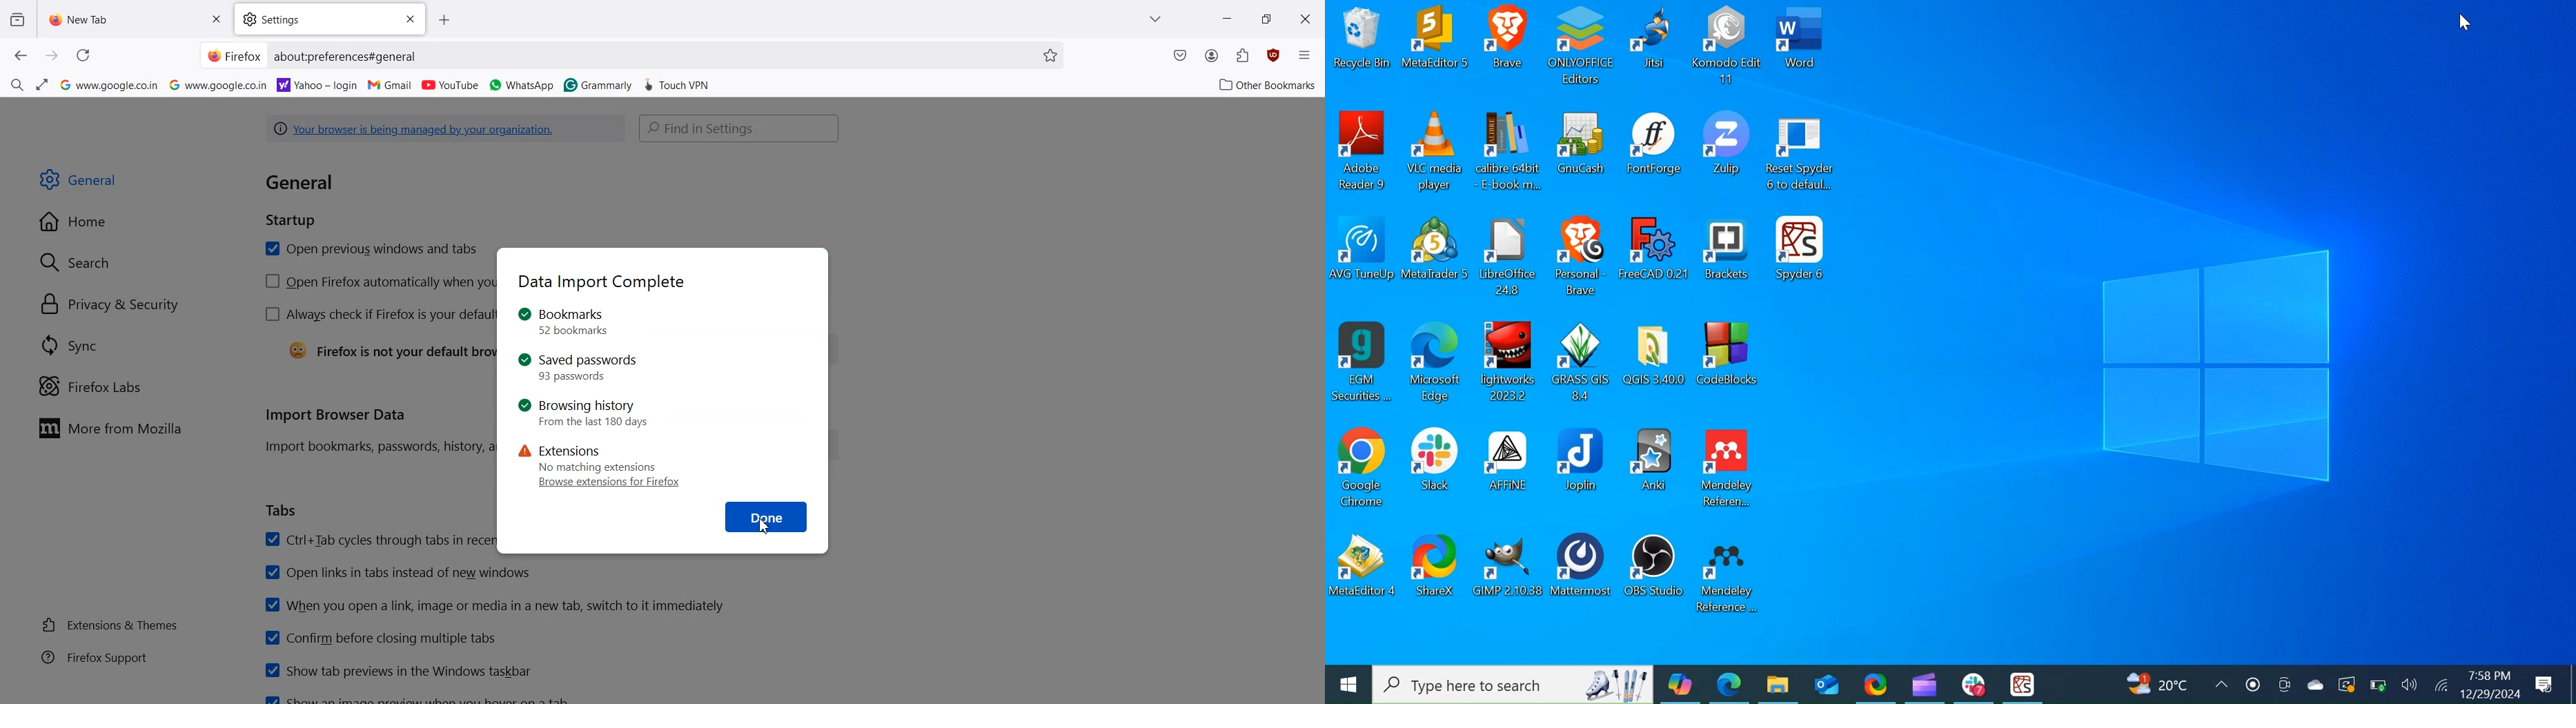 The width and height of the screenshot is (2576, 728). Describe the element at coordinates (1349, 682) in the screenshot. I see `Windows` at that location.